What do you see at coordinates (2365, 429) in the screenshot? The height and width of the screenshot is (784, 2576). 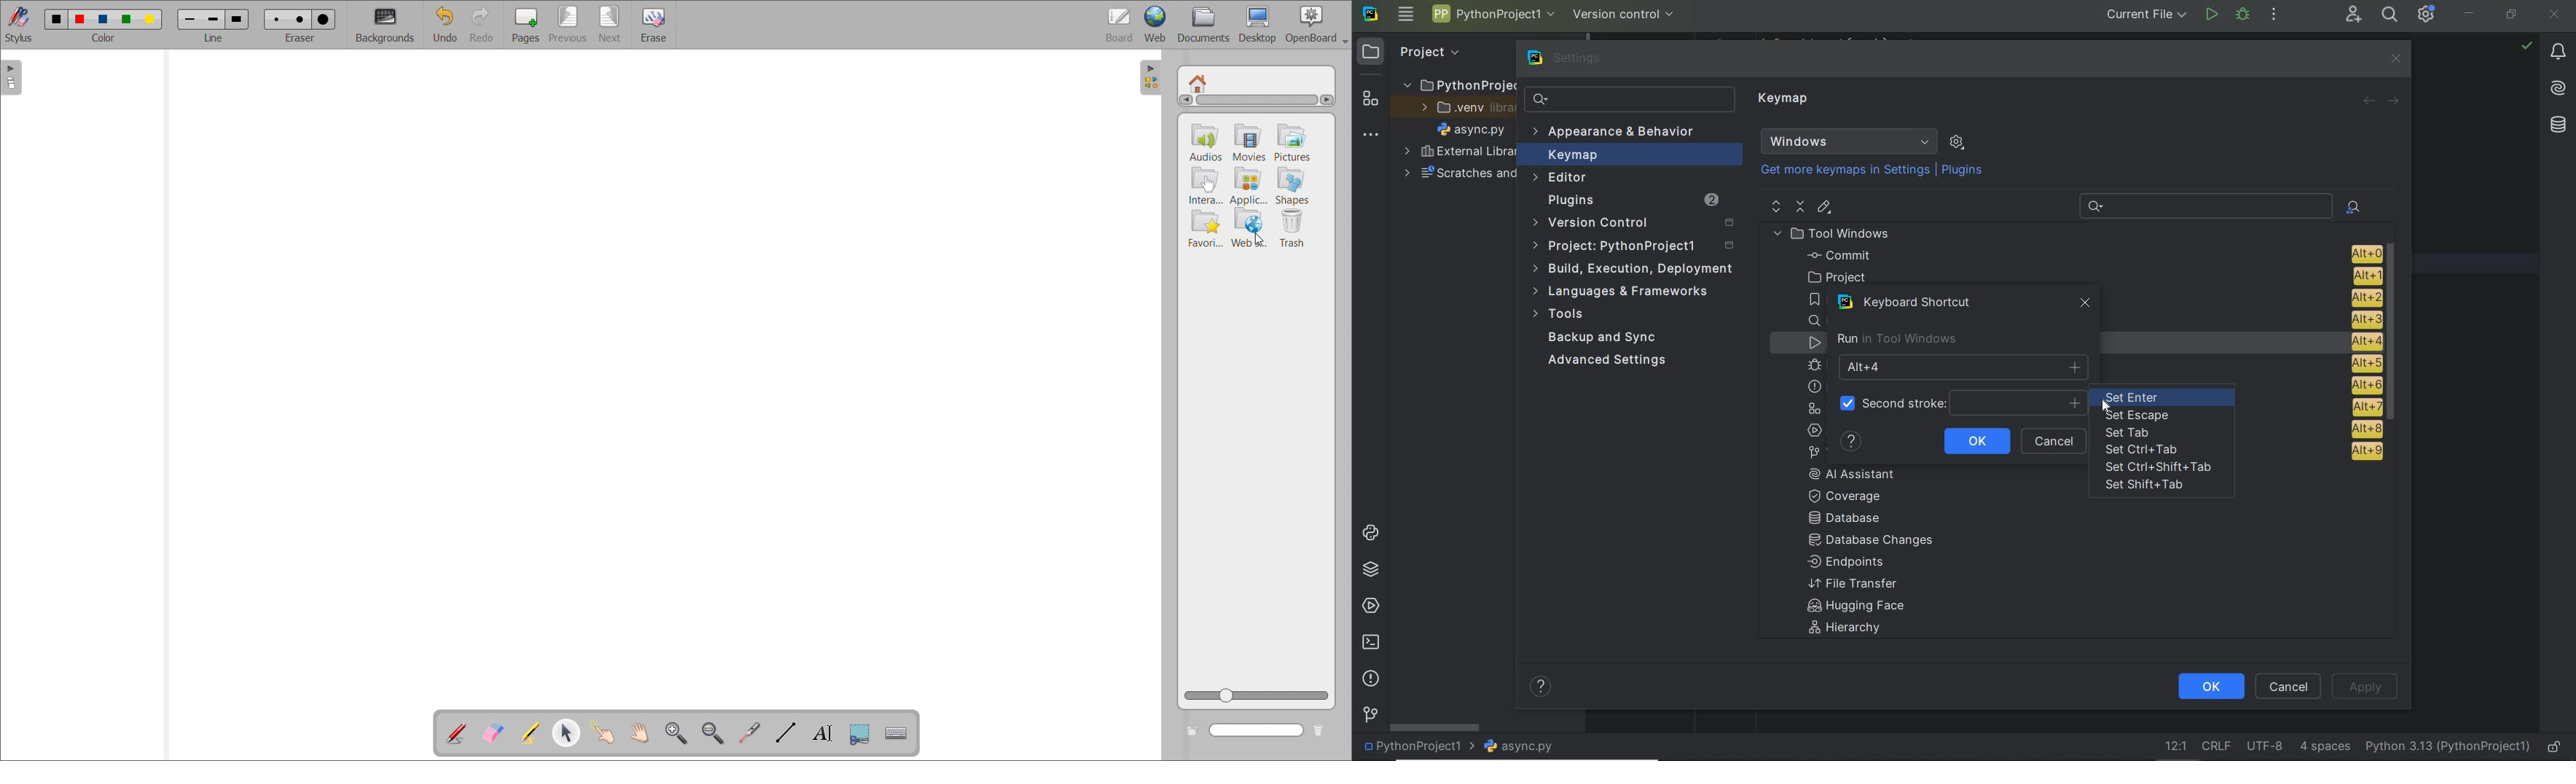 I see `alt + 8` at bounding box center [2365, 429].